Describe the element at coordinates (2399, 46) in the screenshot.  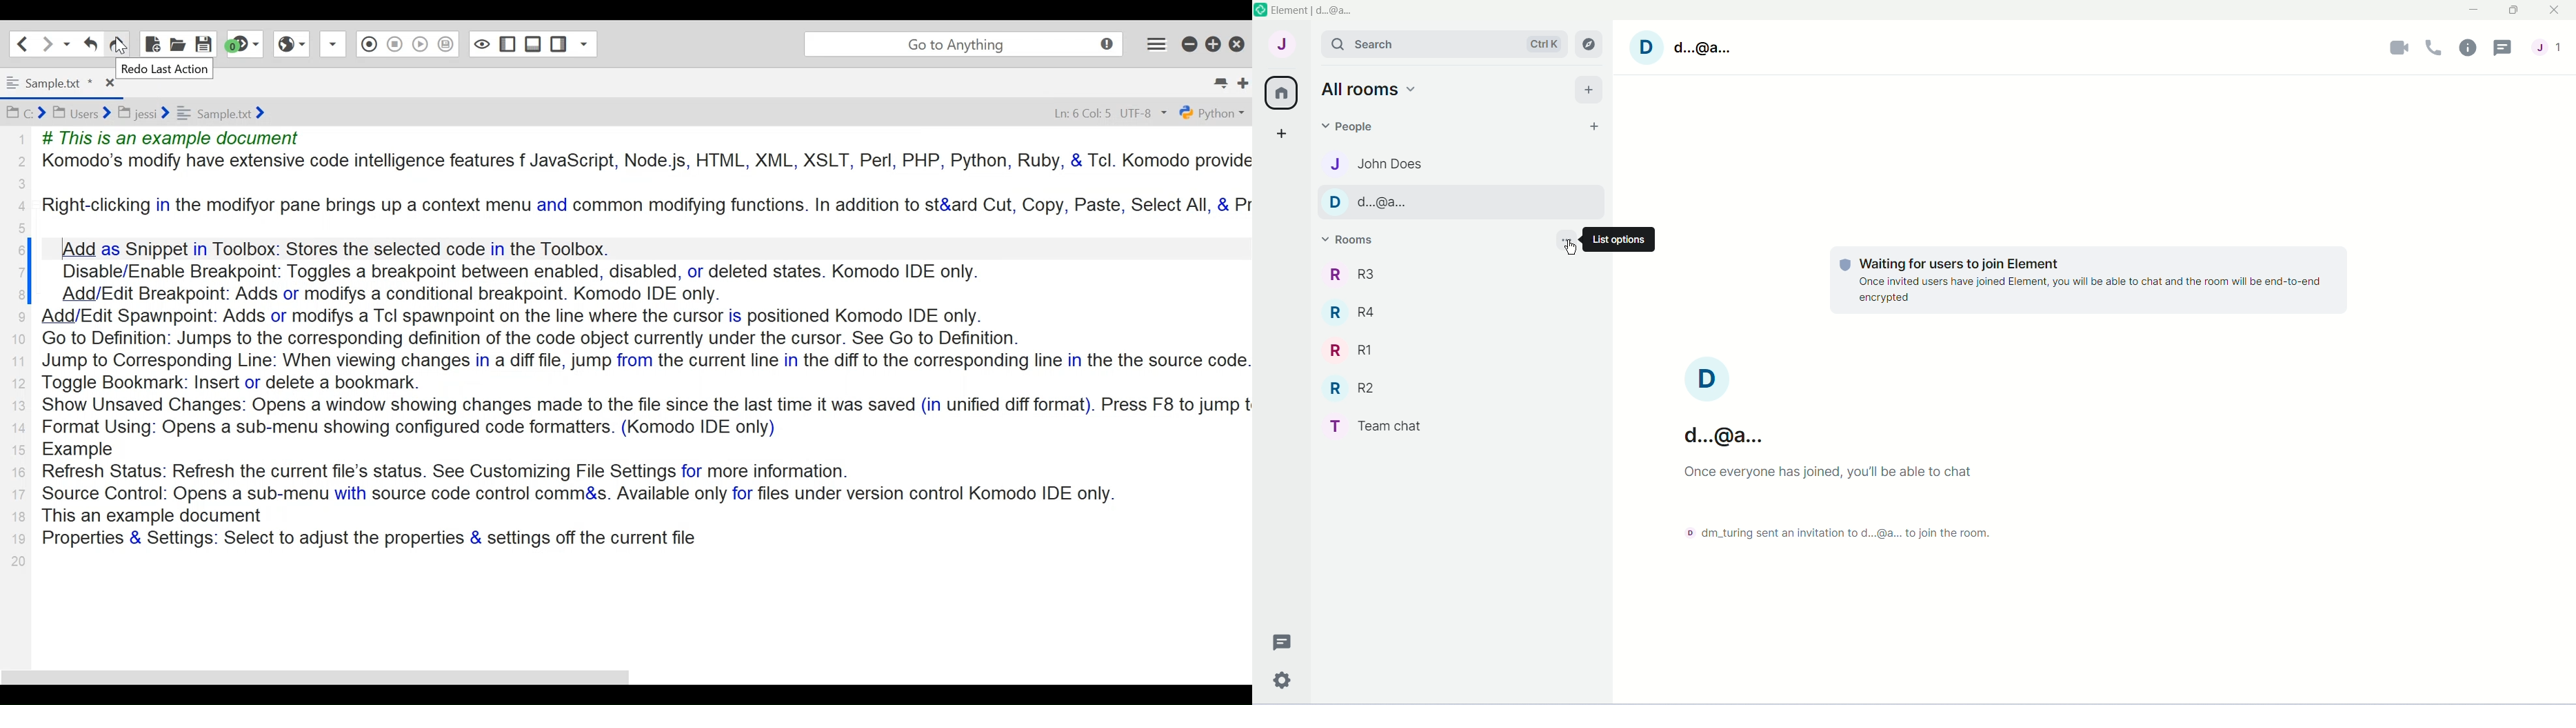
I see `Video Call` at that location.